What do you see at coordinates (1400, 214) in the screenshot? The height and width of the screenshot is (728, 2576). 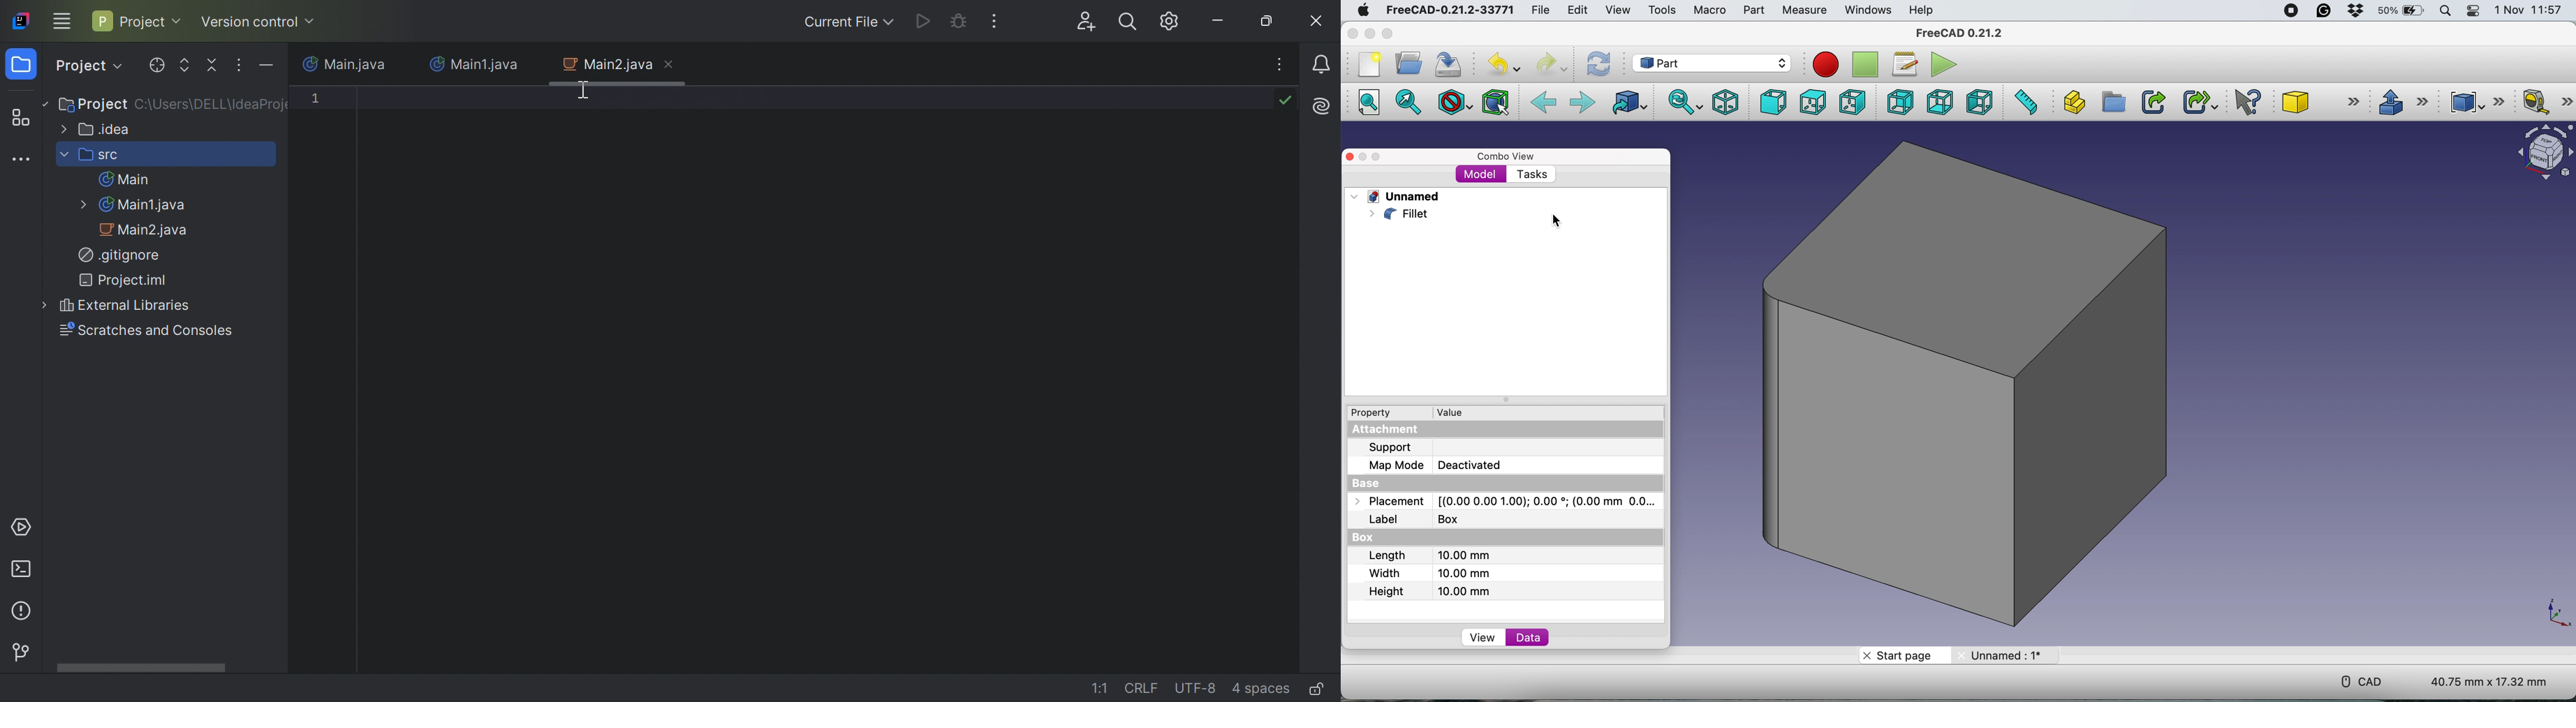 I see `fillet` at bounding box center [1400, 214].